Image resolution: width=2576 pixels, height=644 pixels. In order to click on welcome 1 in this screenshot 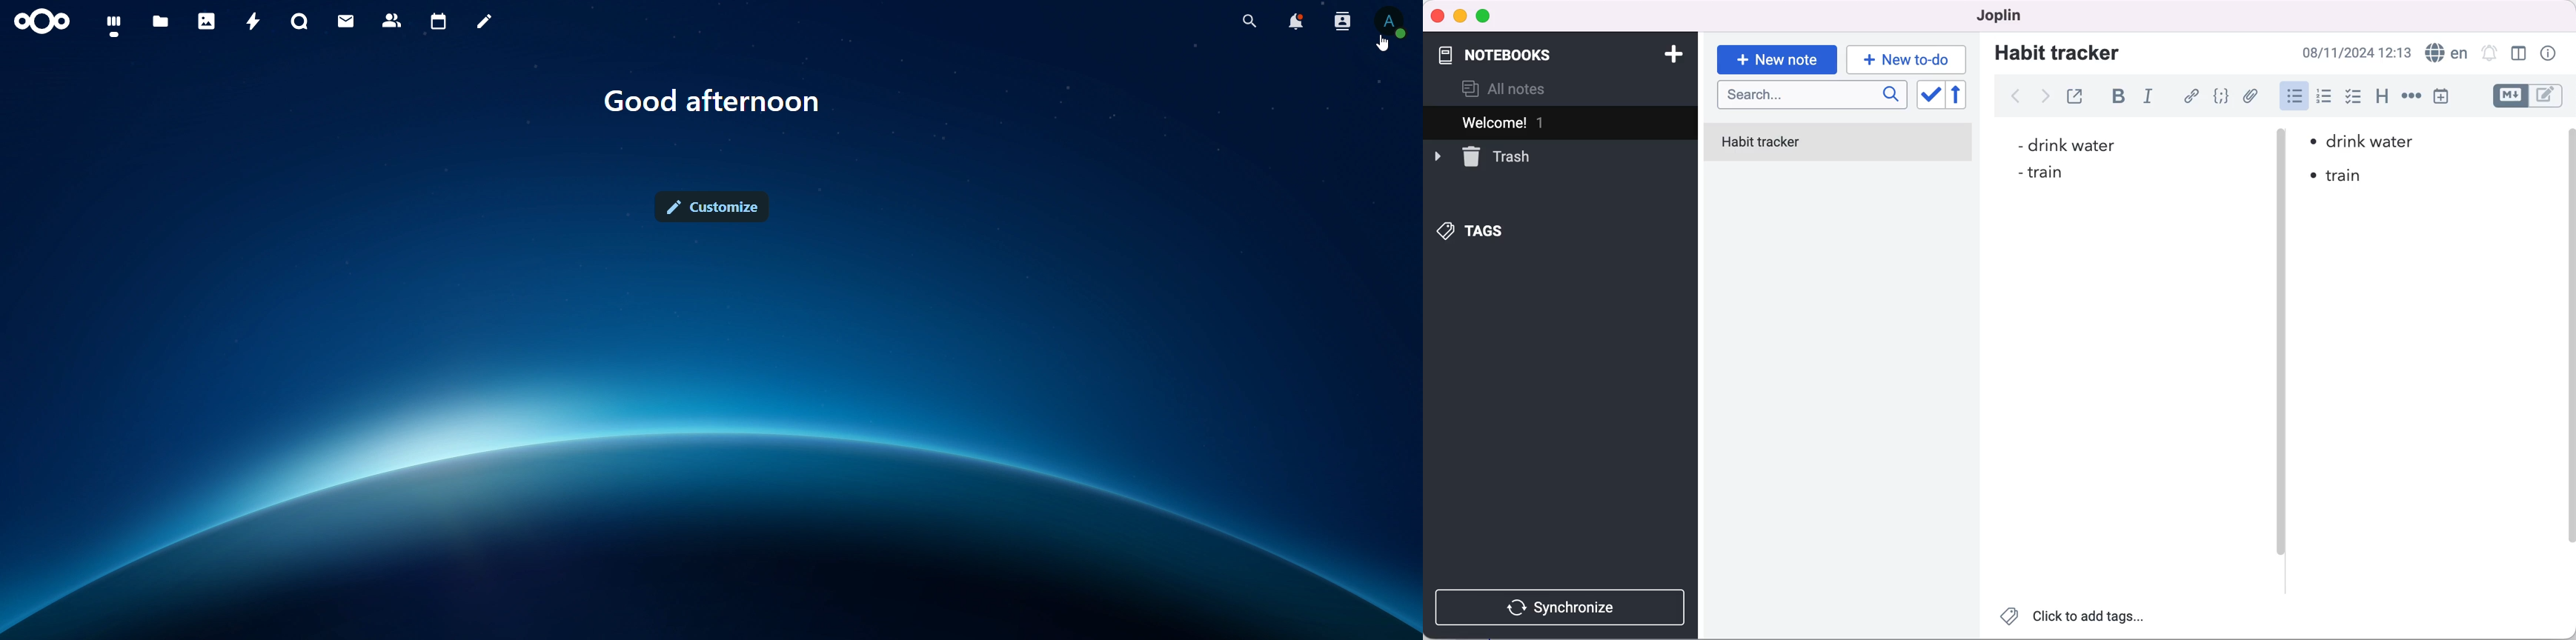, I will do `click(1563, 122)`.